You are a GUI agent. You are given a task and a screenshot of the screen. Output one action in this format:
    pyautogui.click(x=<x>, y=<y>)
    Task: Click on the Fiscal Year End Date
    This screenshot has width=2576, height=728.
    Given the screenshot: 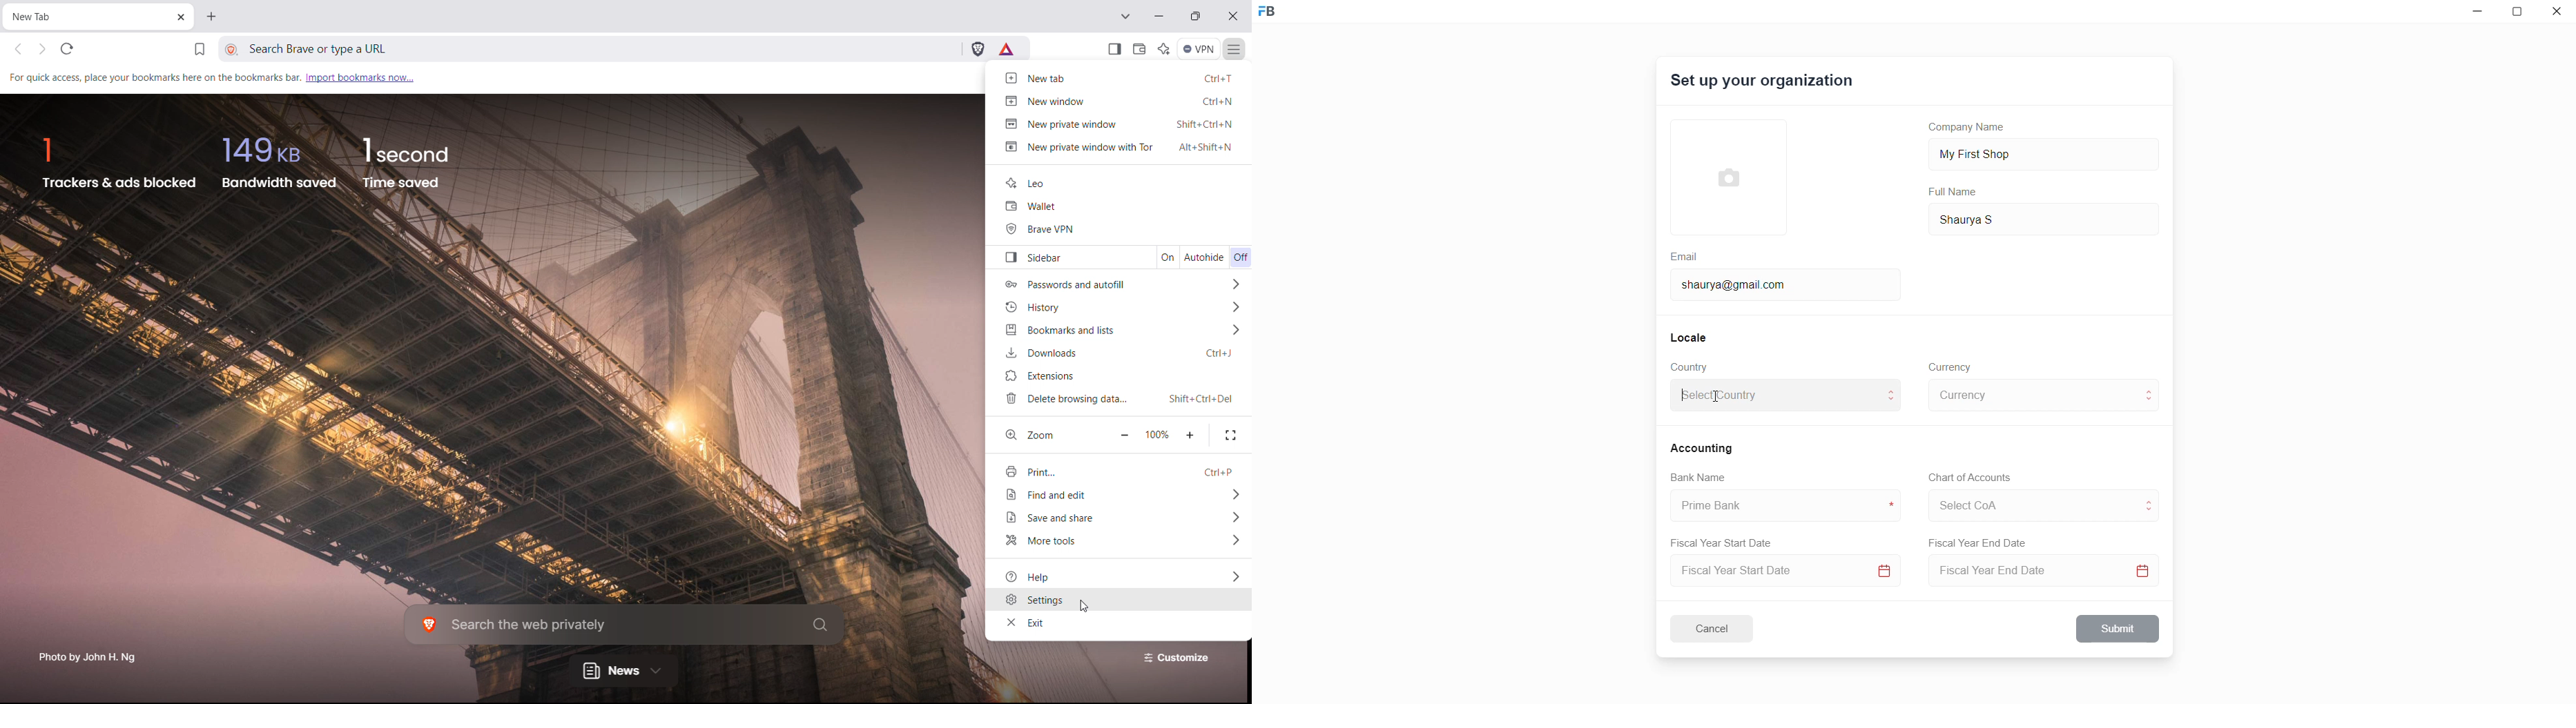 What is the action you would take?
    pyautogui.click(x=1979, y=543)
    